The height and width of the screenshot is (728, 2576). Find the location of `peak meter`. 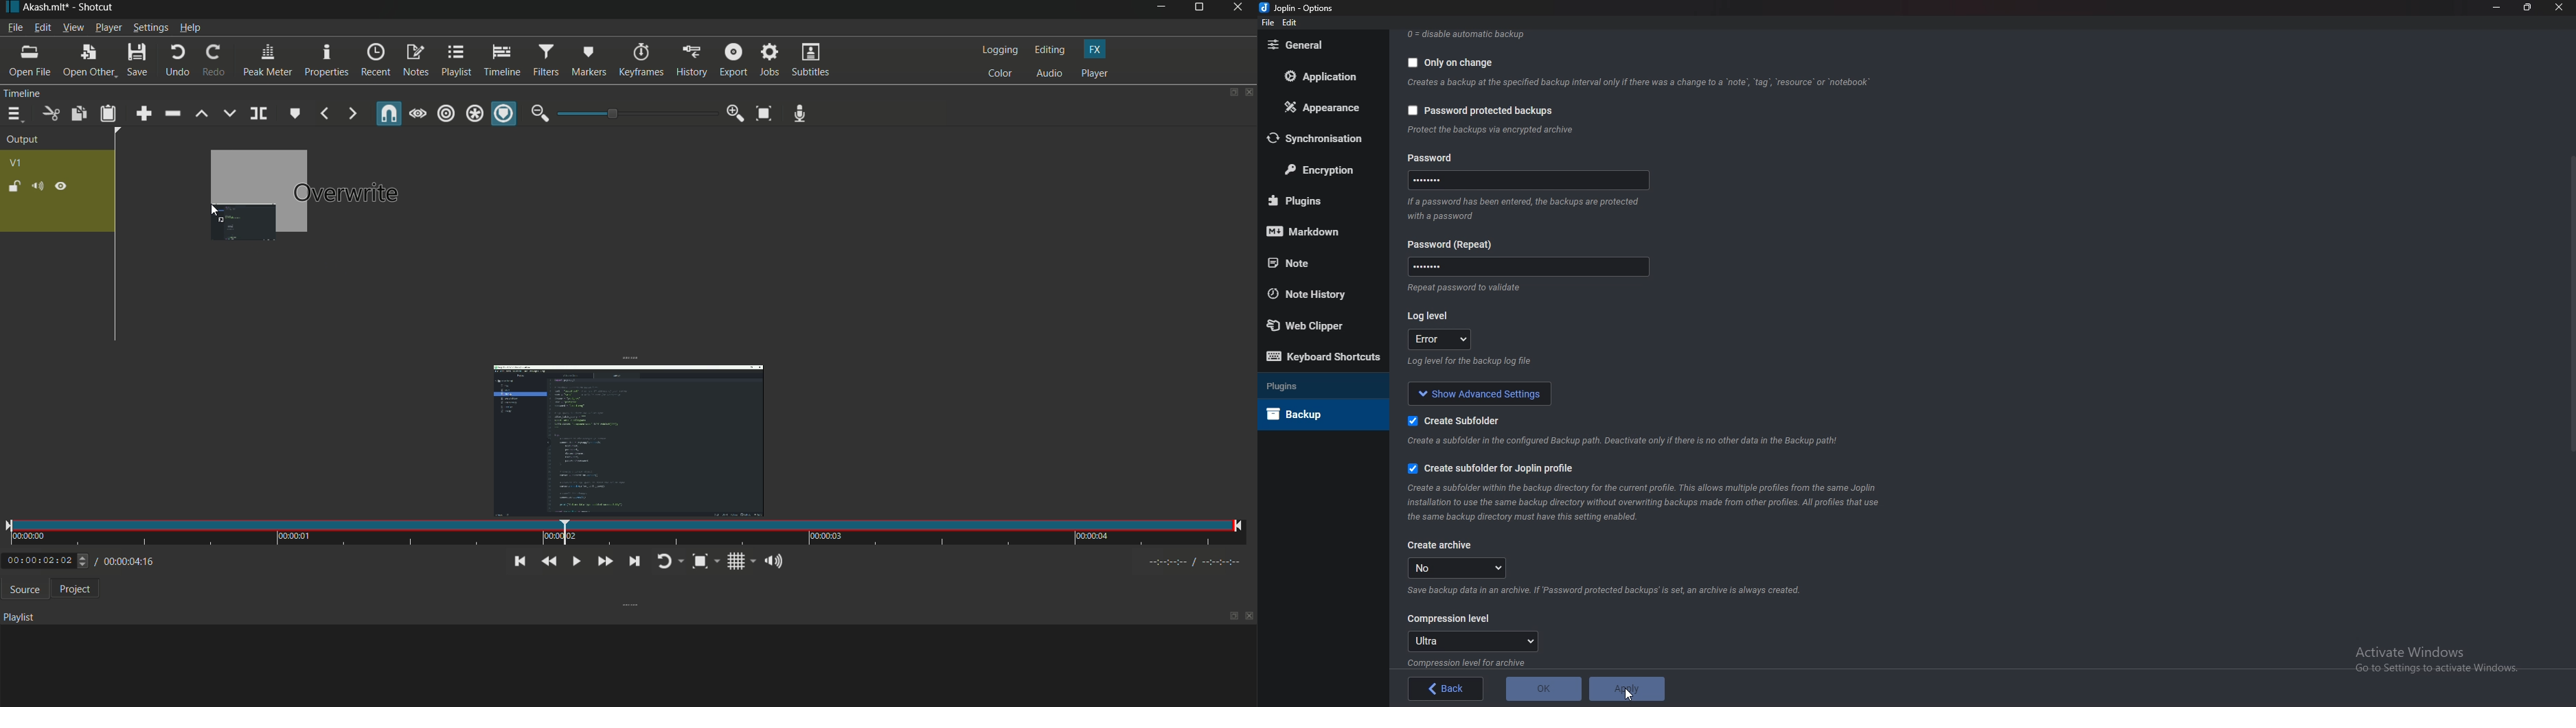

peak meter is located at coordinates (266, 60).